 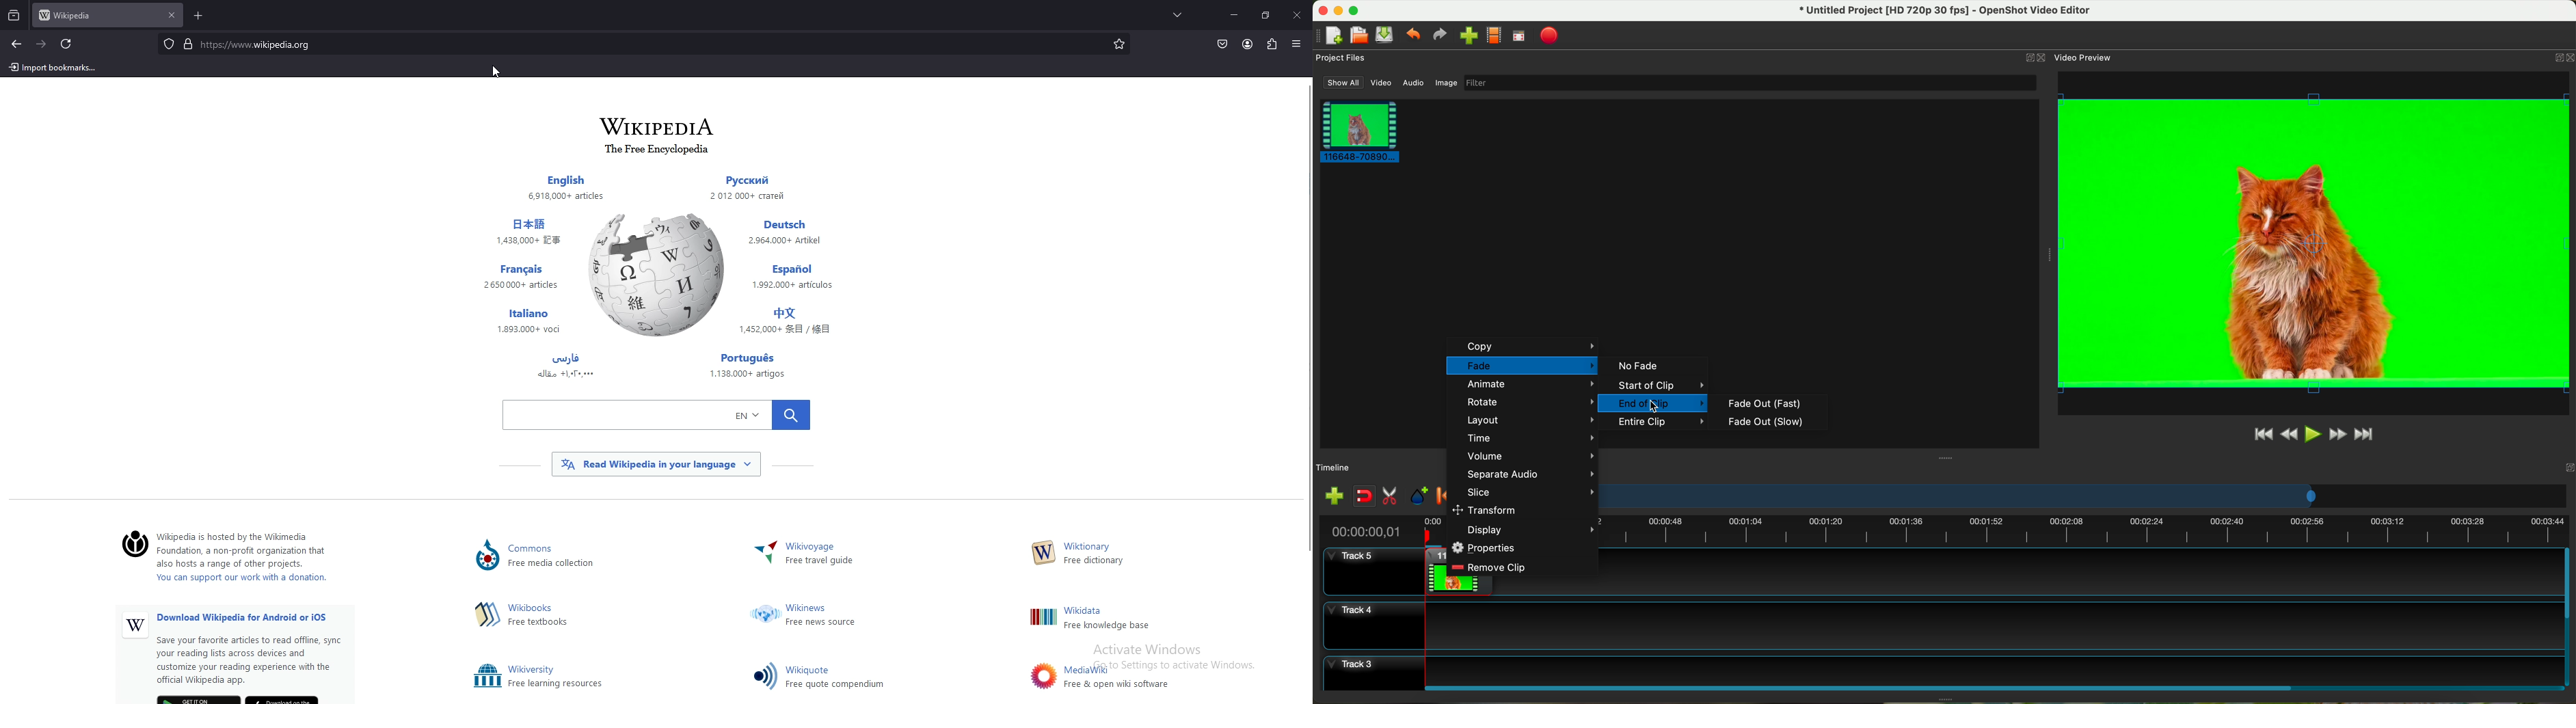 What do you see at coordinates (528, 322) in the screenshot?
I see `` at bounding box center [528, 322].